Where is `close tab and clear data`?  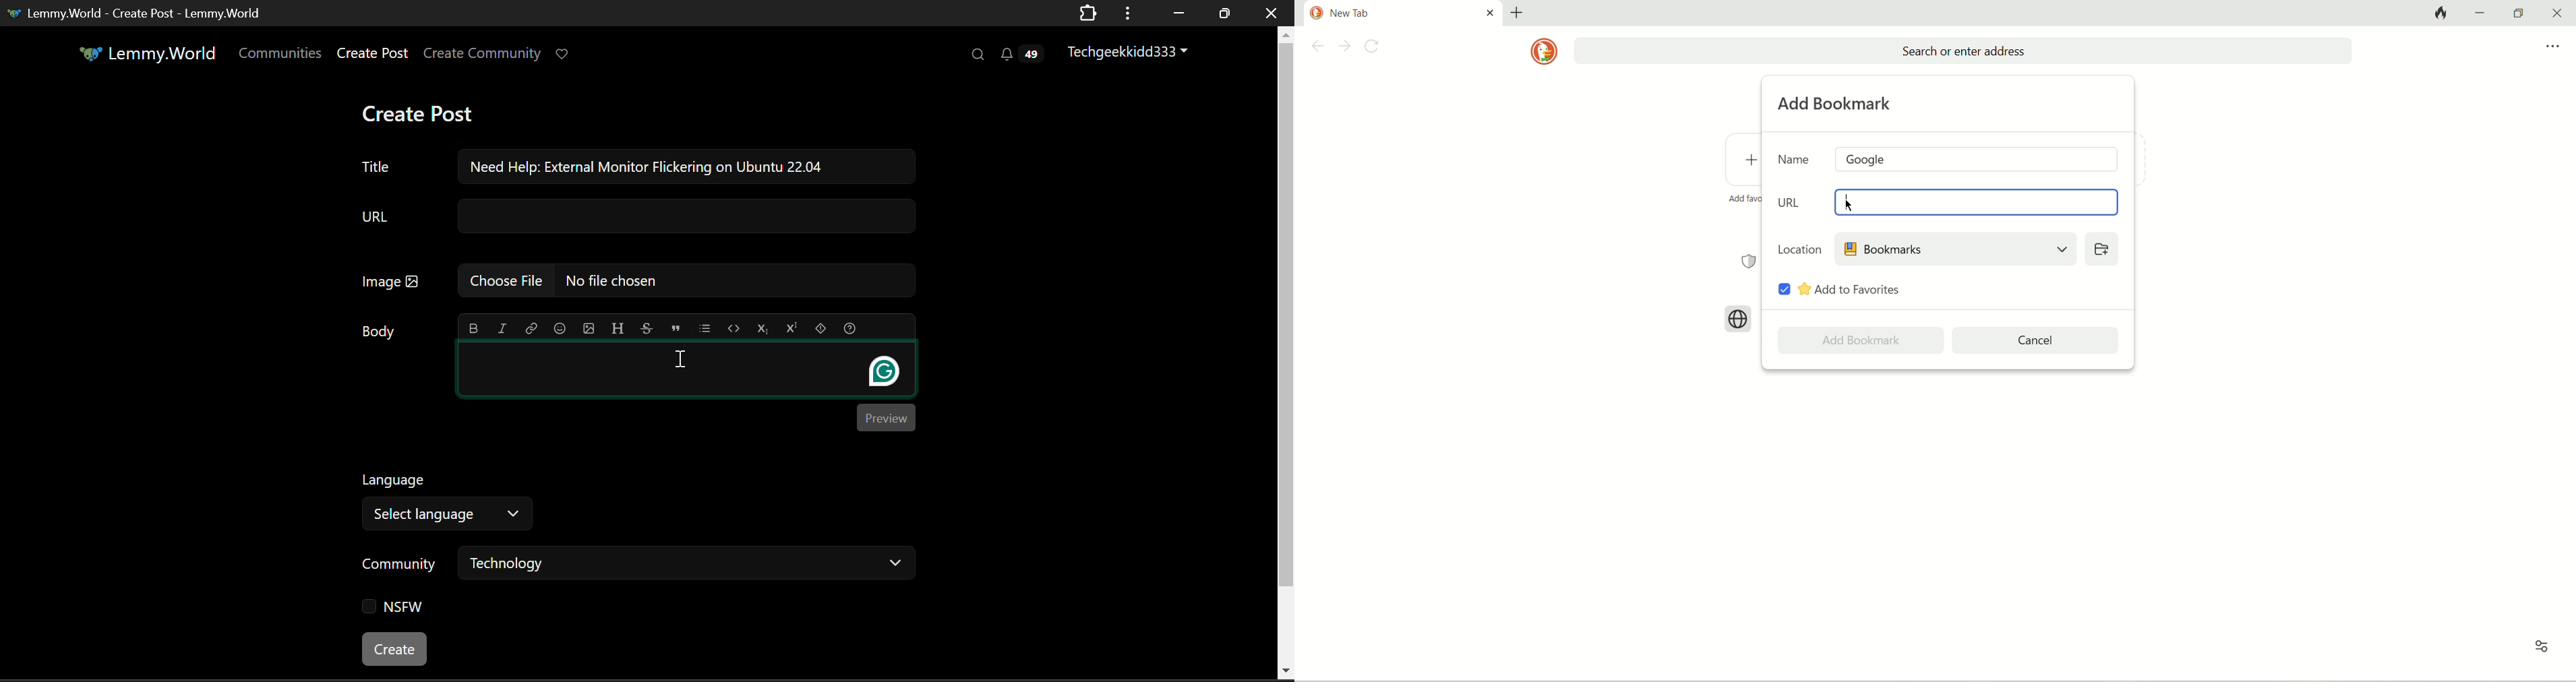 close tab and clear data is located at coordinates (2439, 13).